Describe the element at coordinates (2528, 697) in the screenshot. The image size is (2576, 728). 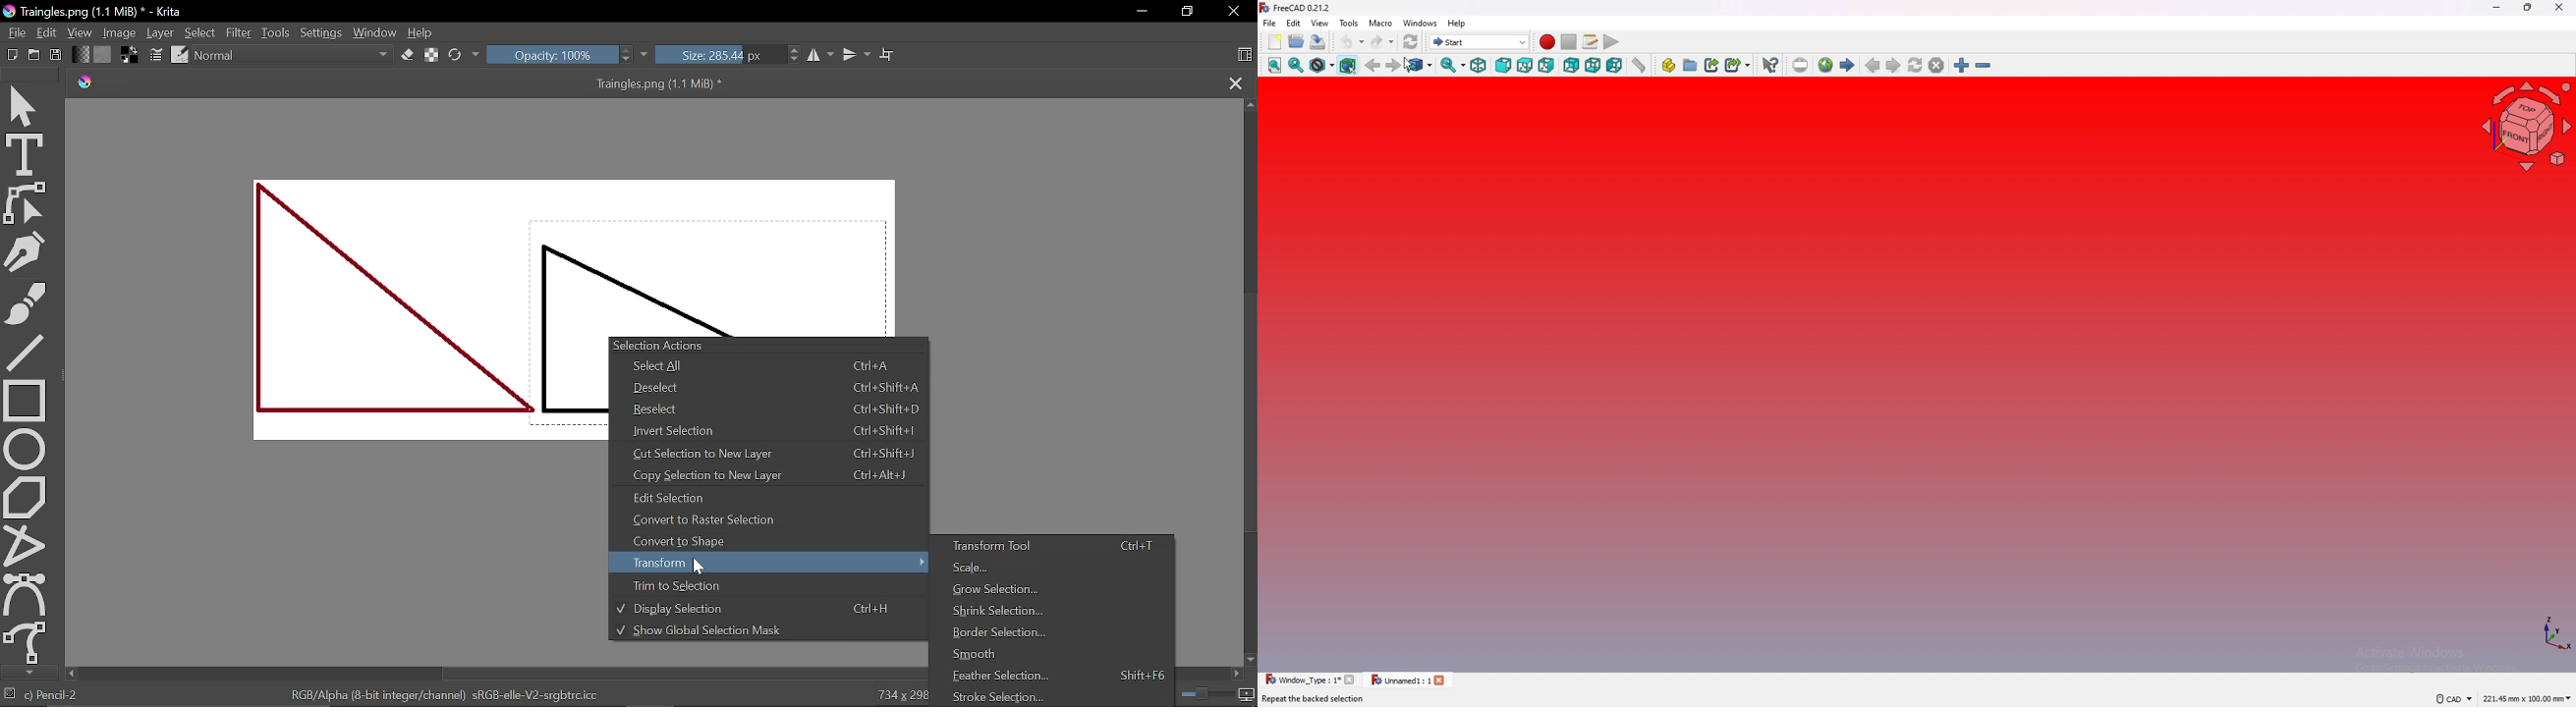
I see `221.45 mm x 100.00 mm` at that location.